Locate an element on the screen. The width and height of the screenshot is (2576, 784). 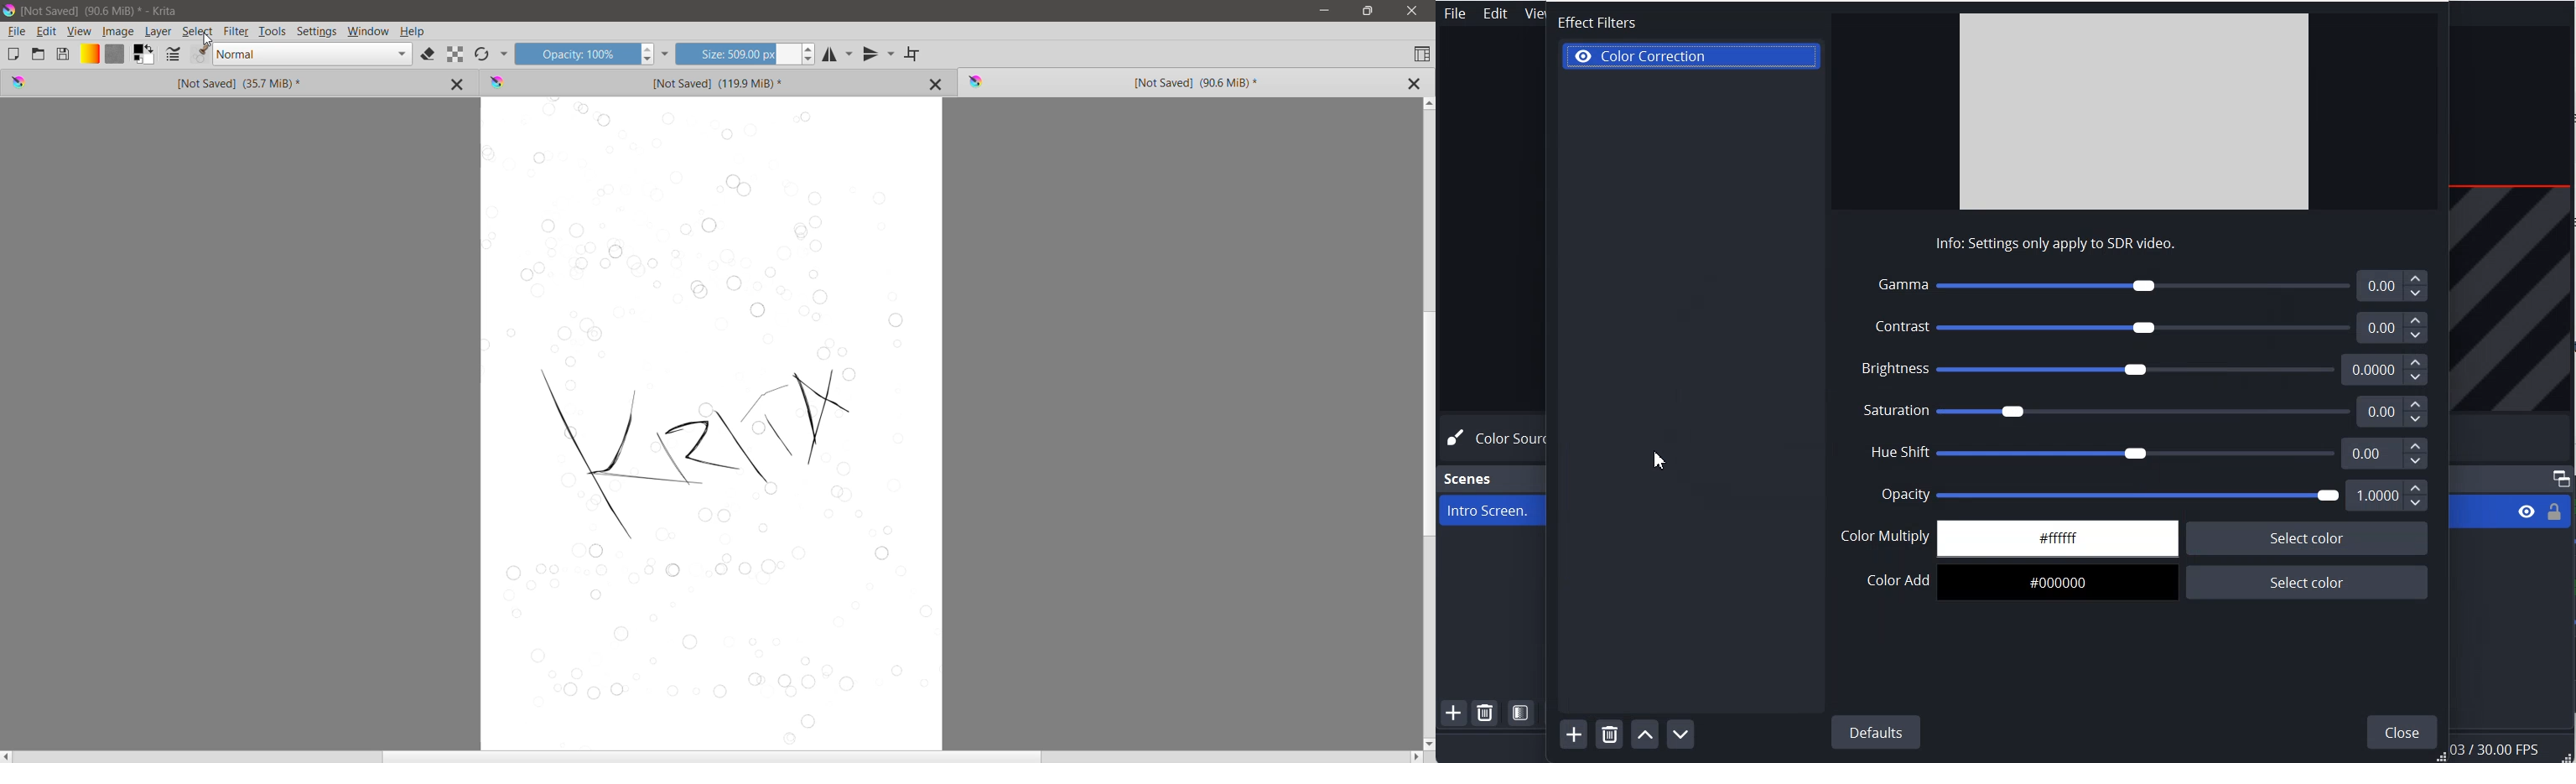
Edit Brush settings is located at coordinates (173, 55).